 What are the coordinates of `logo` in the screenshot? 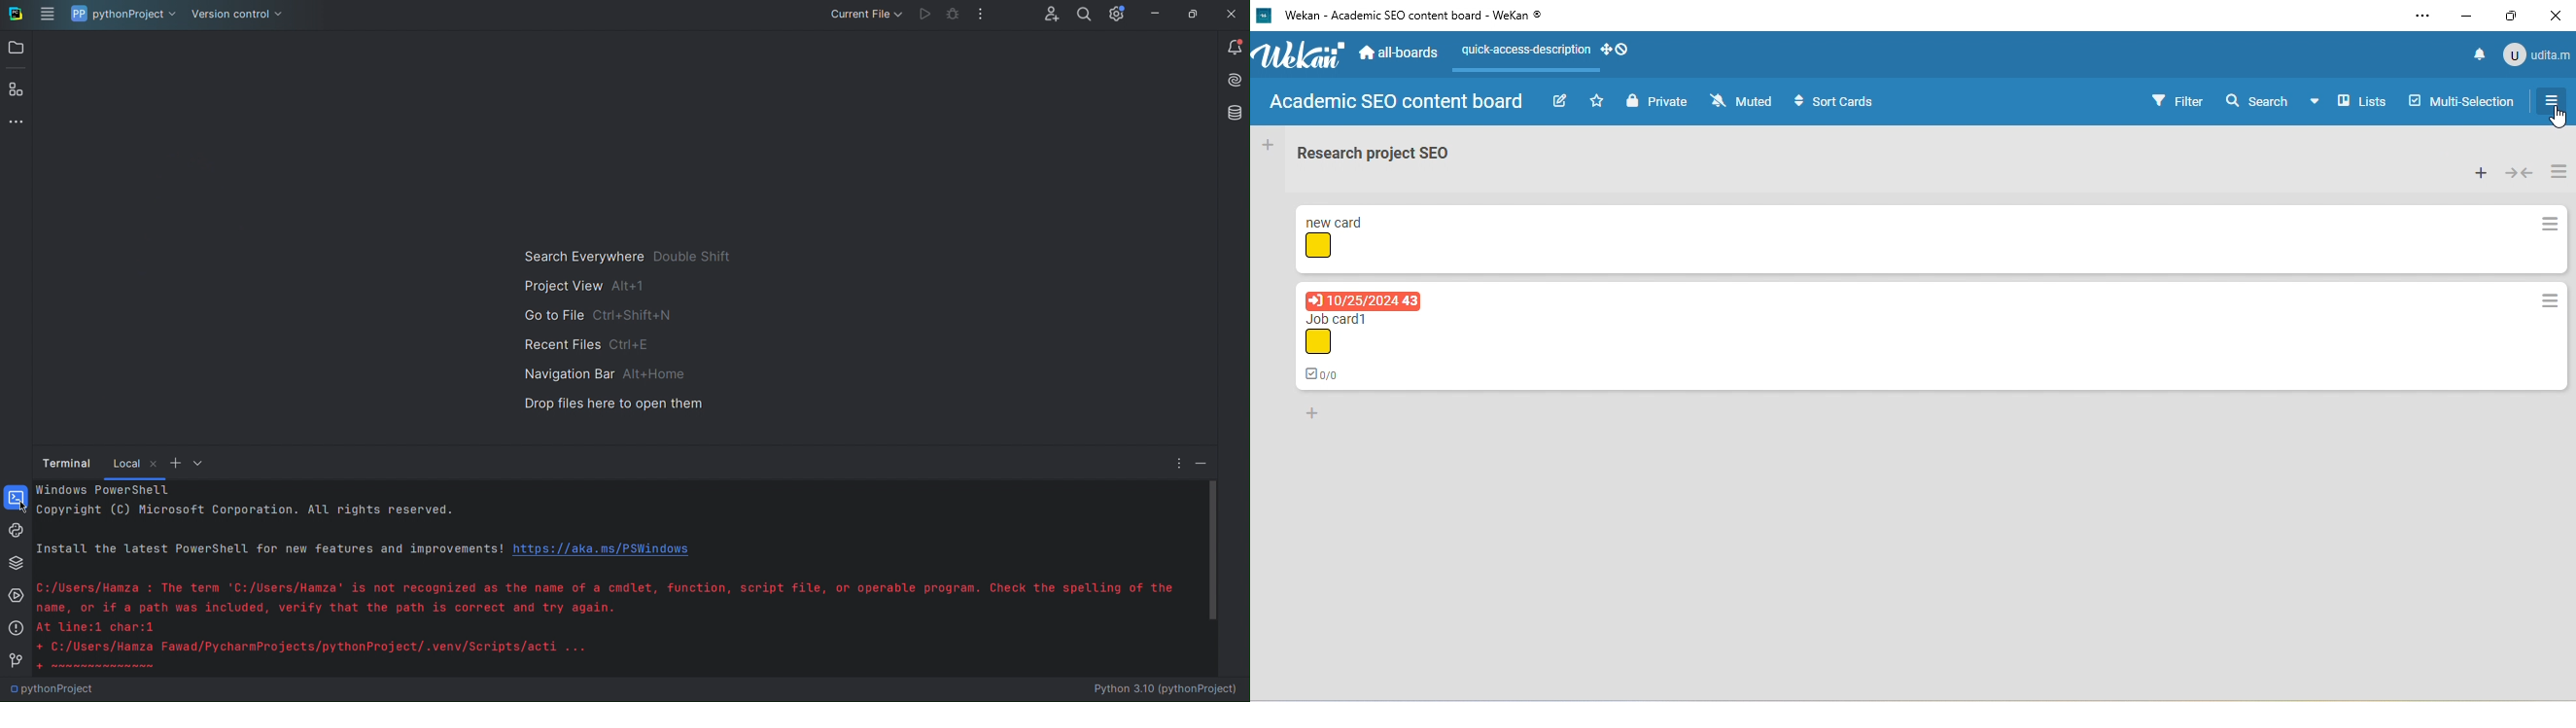 It's located at (1263, 16).